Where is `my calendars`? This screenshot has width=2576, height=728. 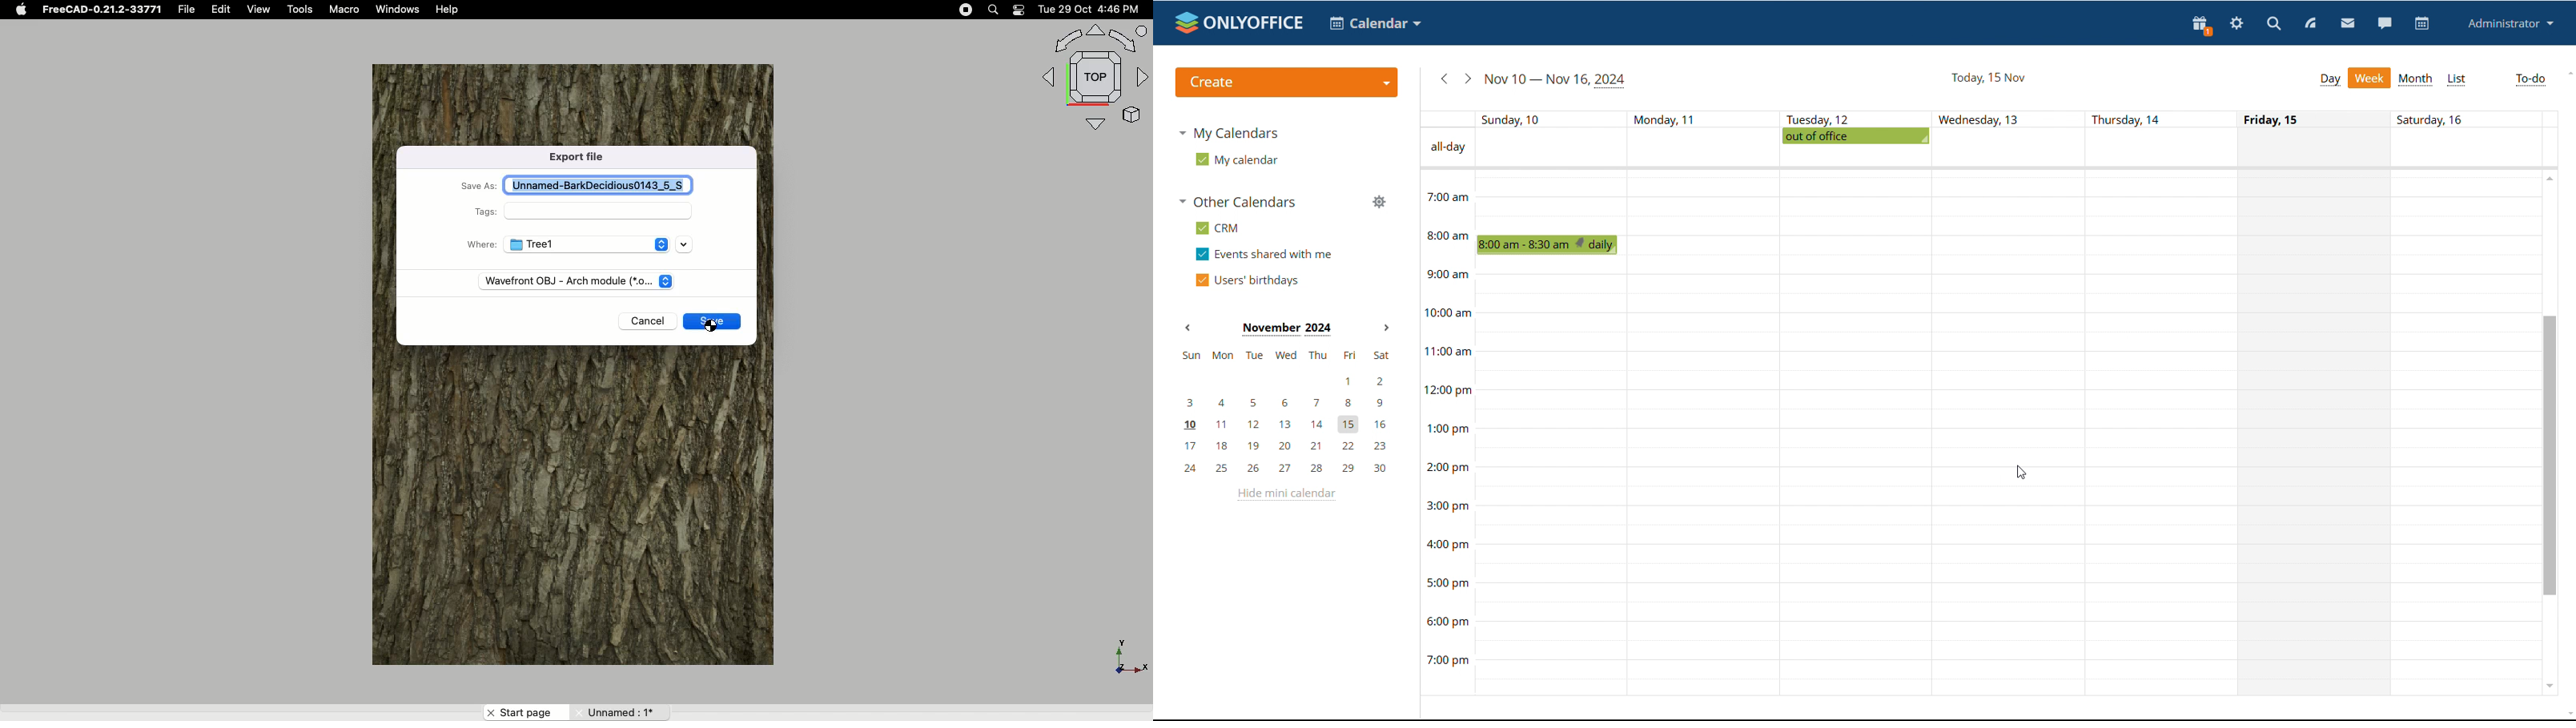
my calendars is located at coordinates (1229, 134).